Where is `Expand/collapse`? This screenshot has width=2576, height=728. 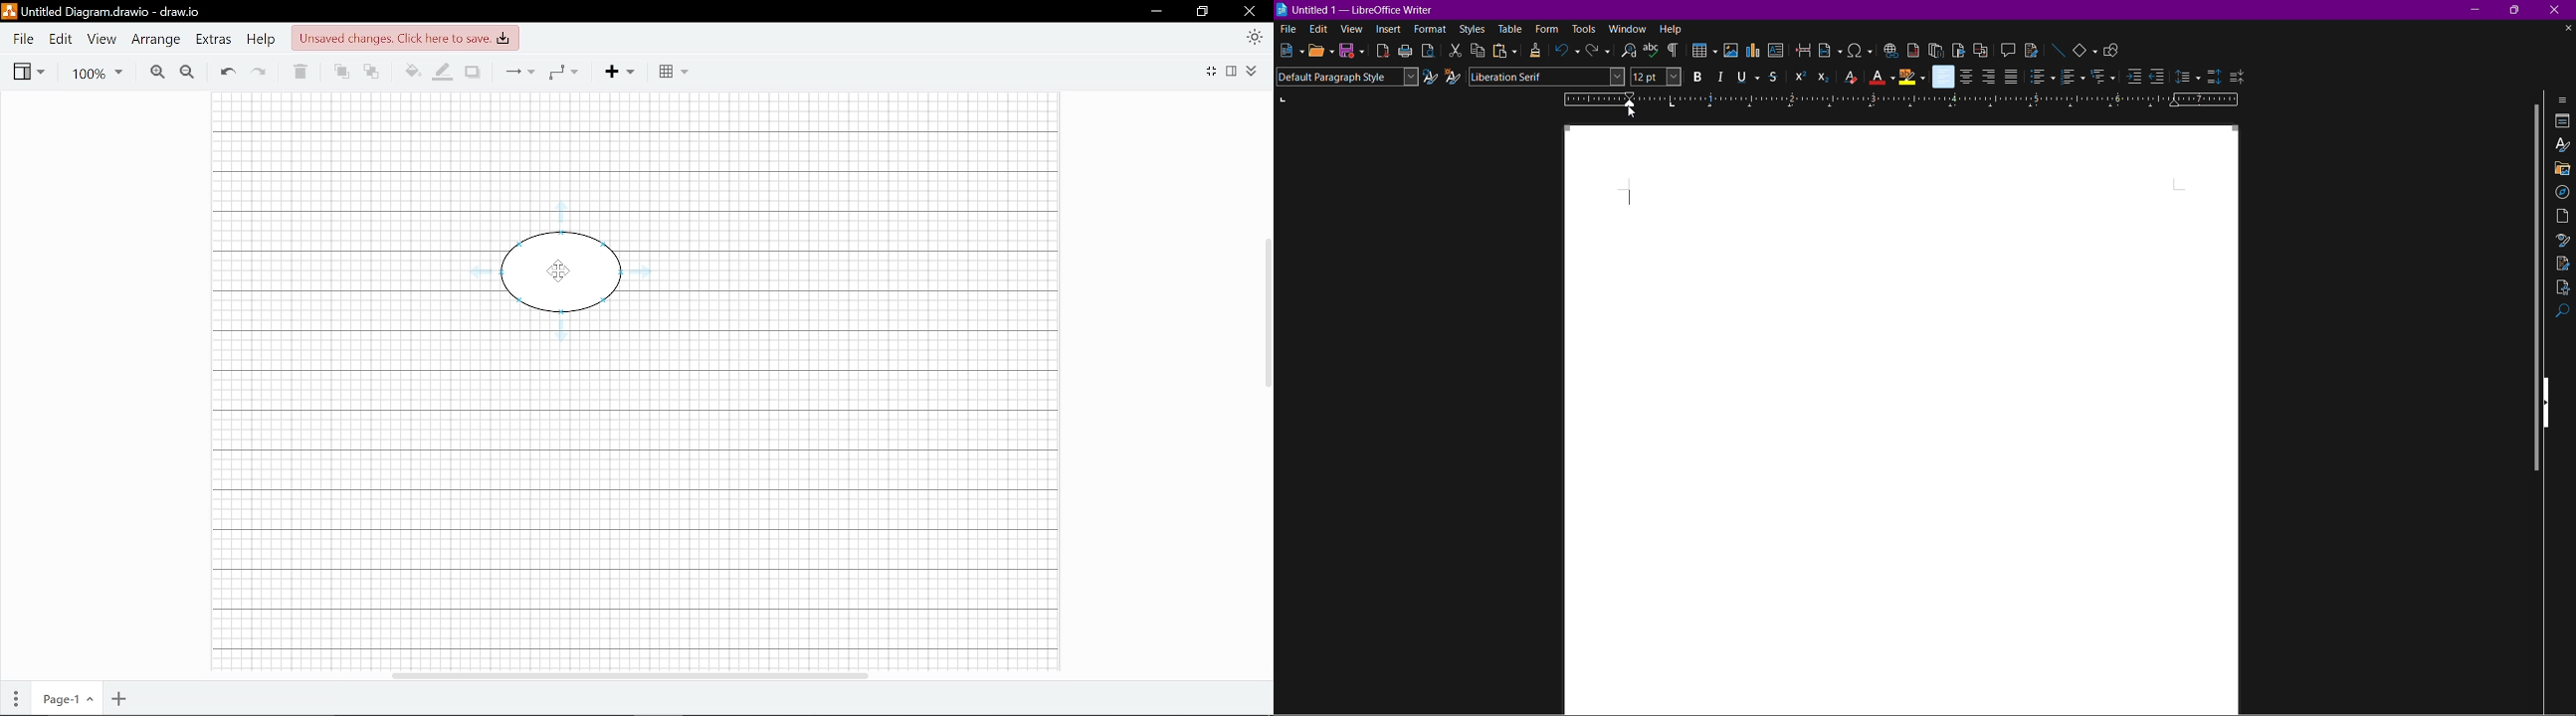
Expand/collapse is located at coordinates (1253, 71).